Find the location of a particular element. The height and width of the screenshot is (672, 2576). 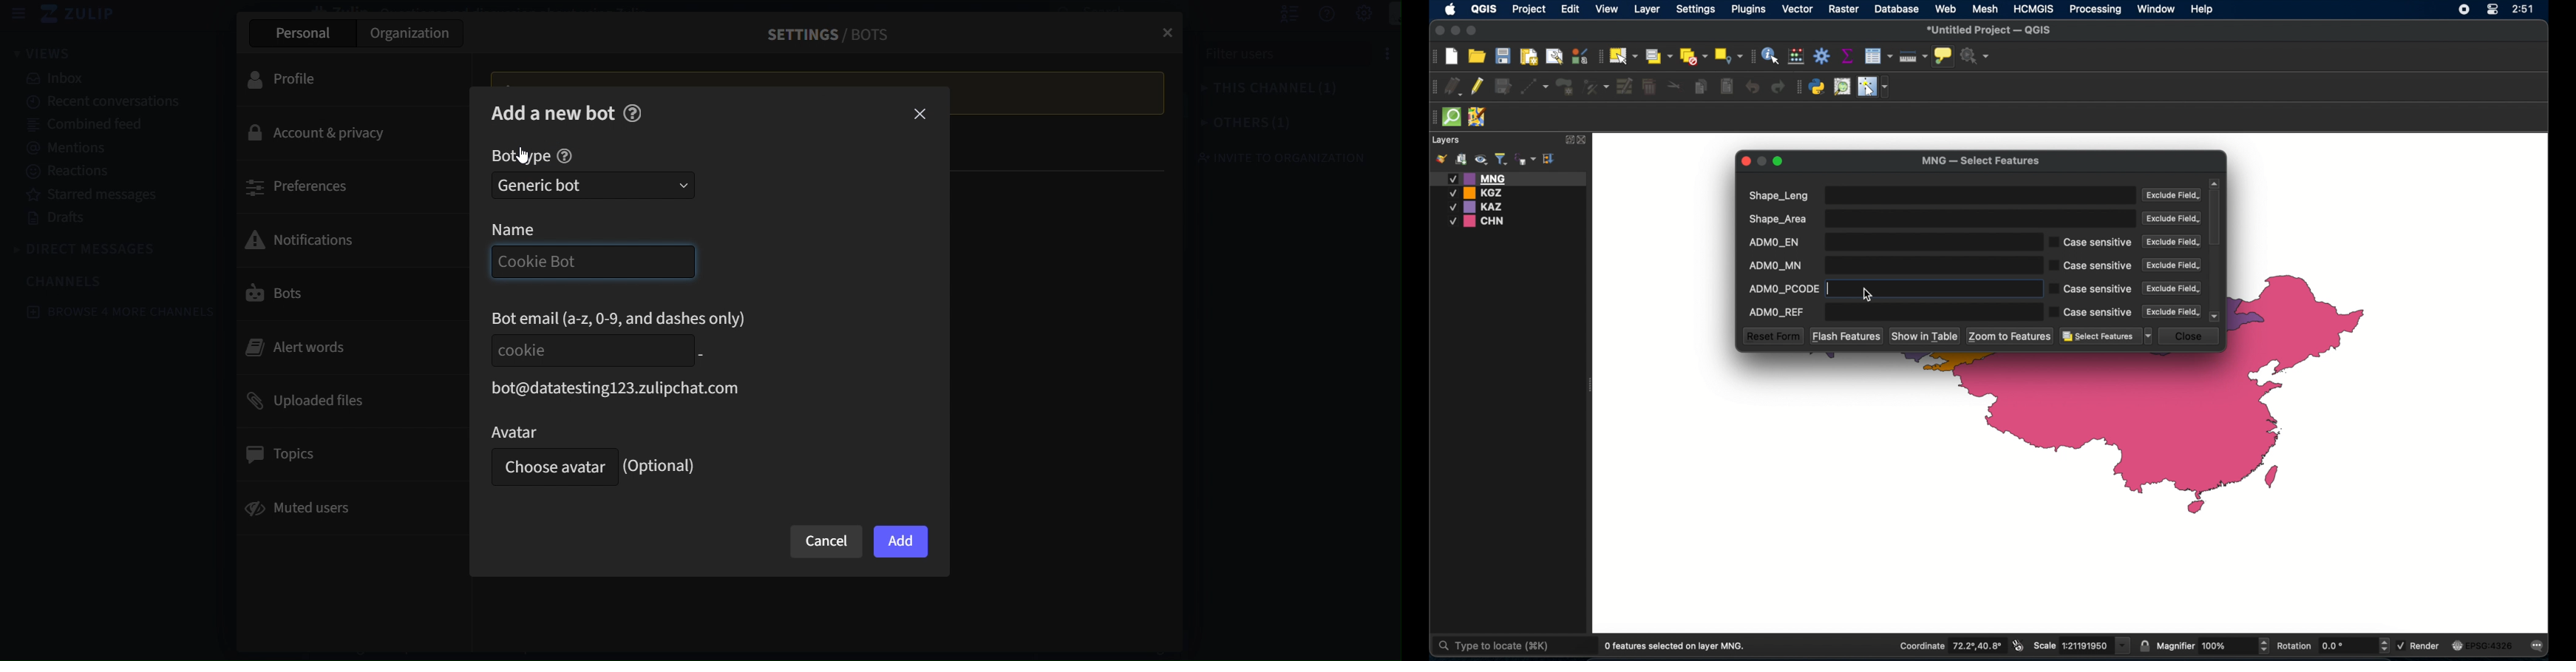

settings/ Bots is located at coordinates (820, 34).